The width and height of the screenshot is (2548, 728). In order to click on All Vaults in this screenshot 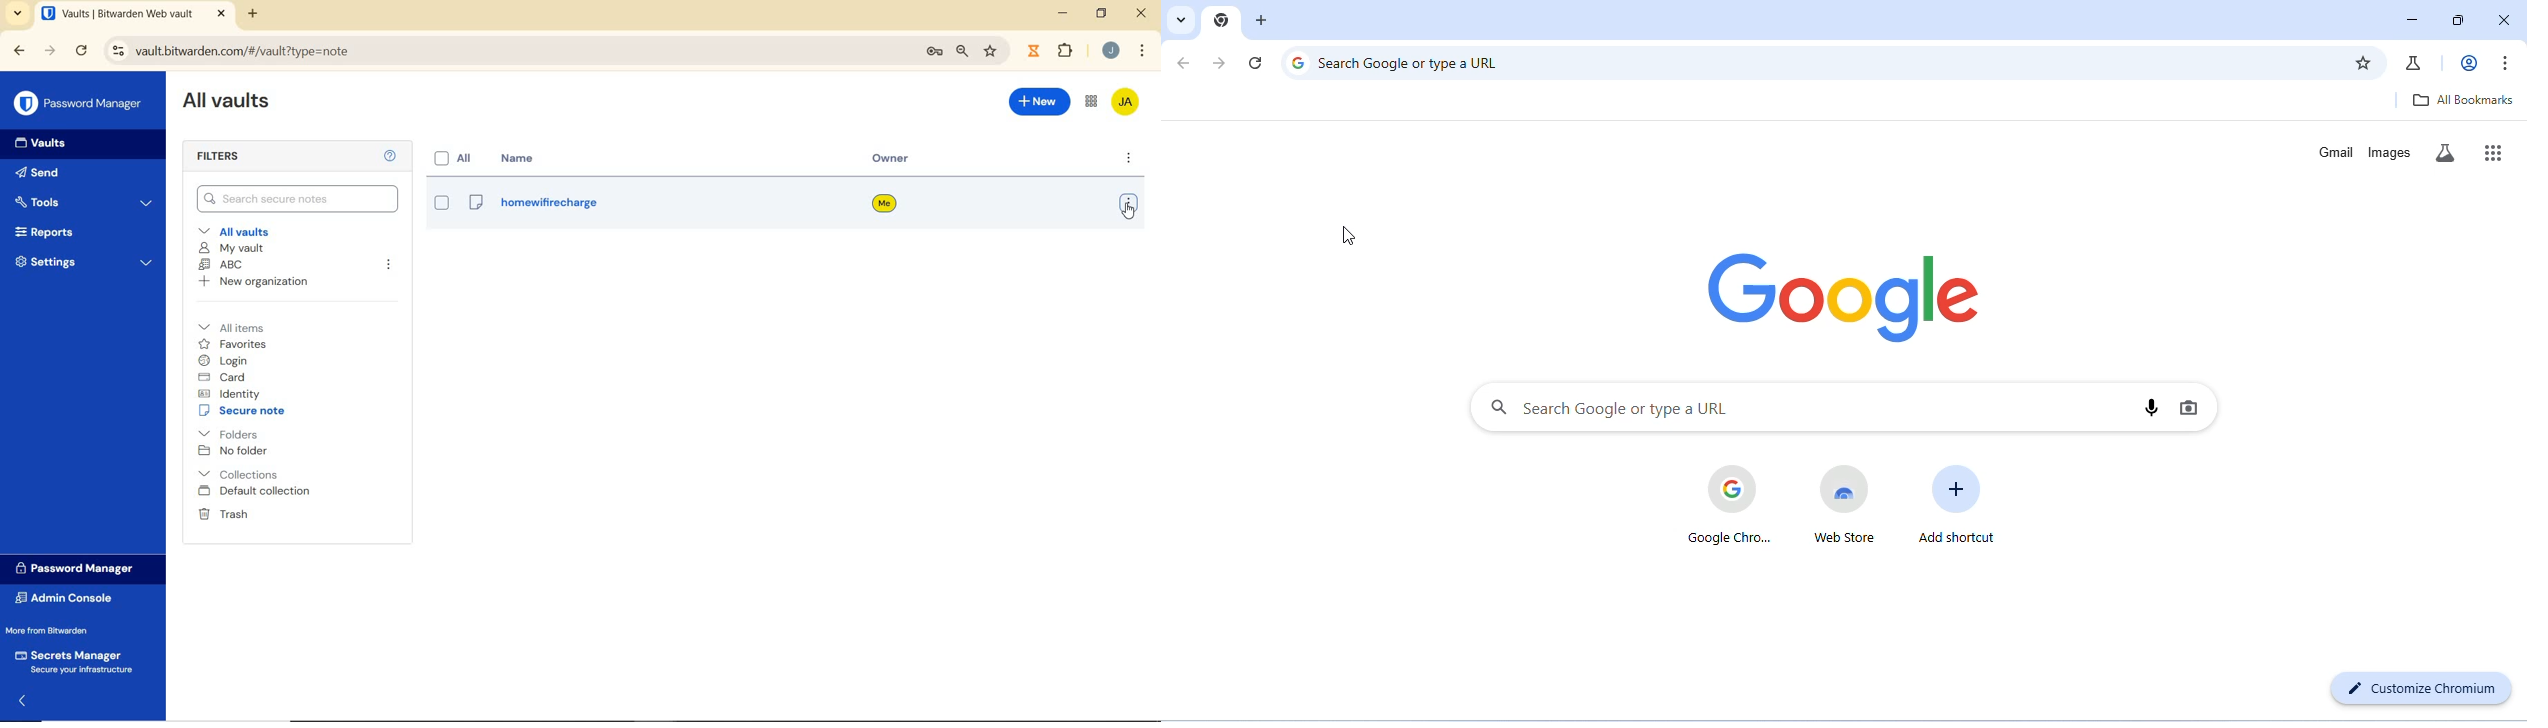, I will do `click(227, 103)`.